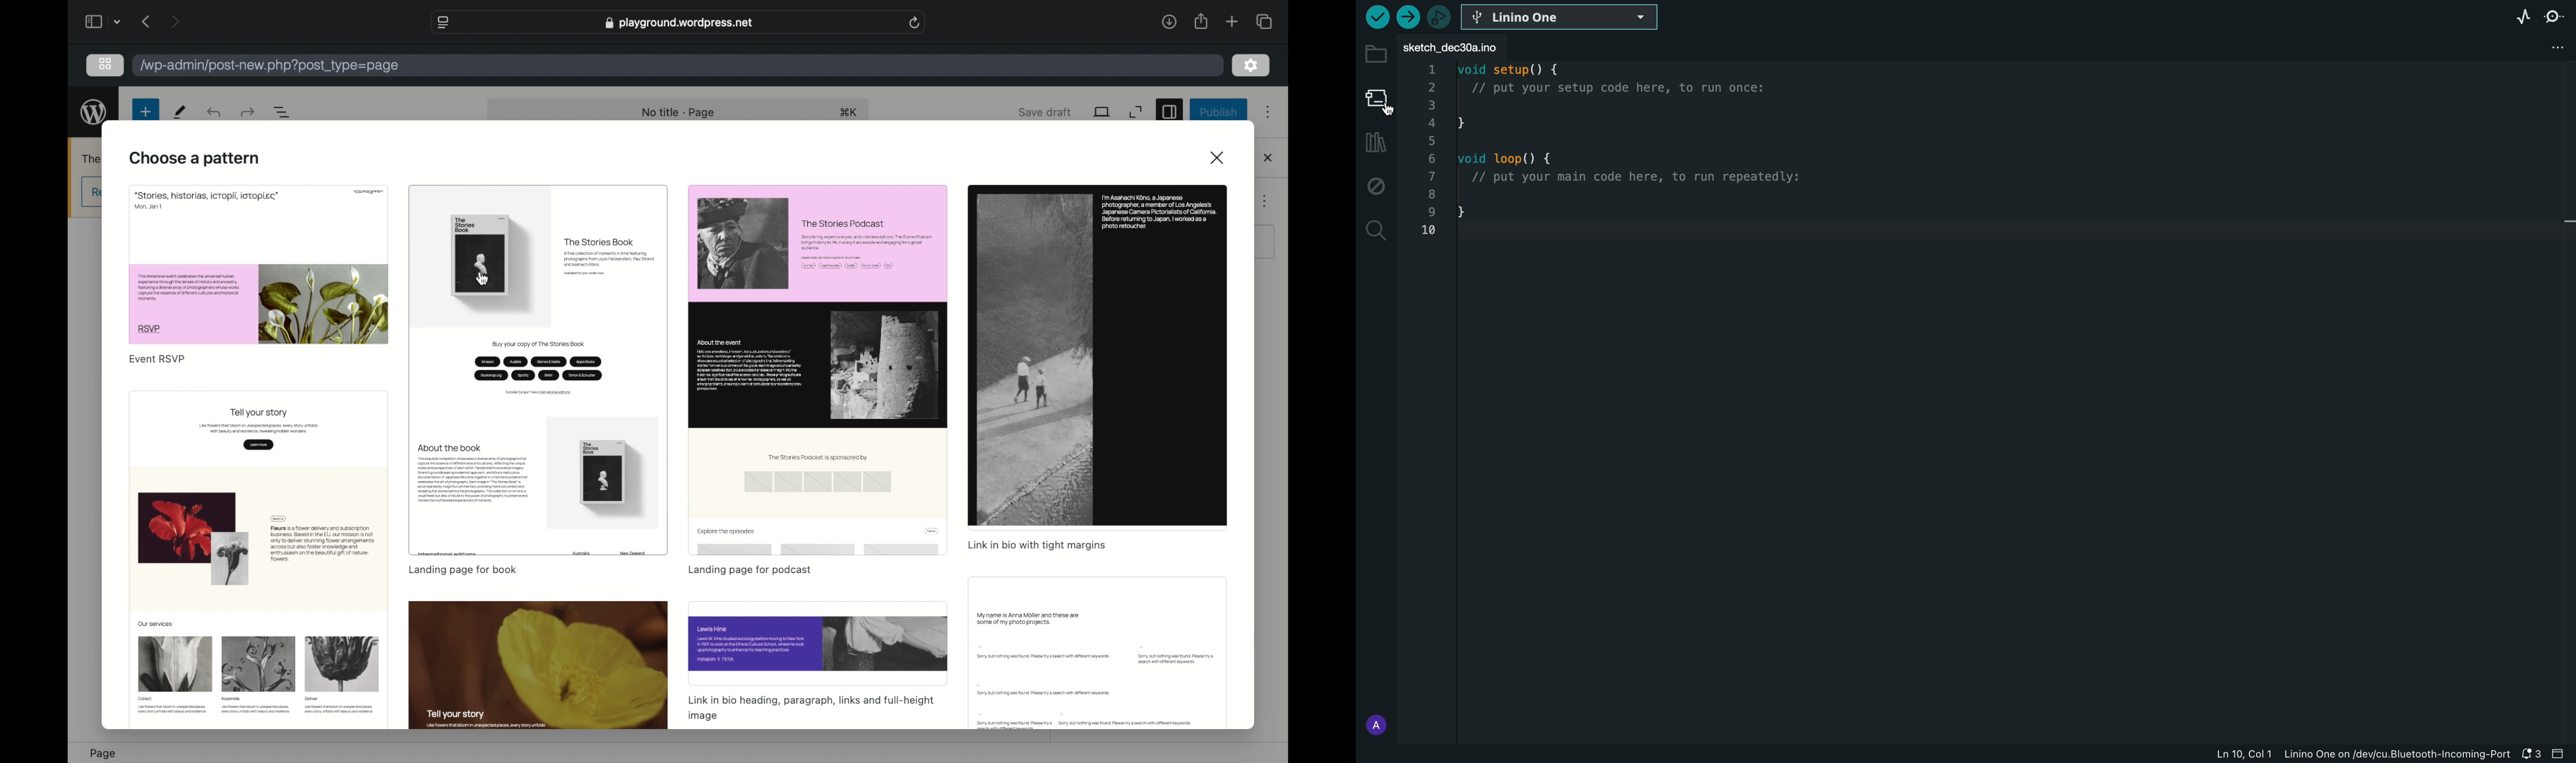  I want to click on preview, so click(817, 644).